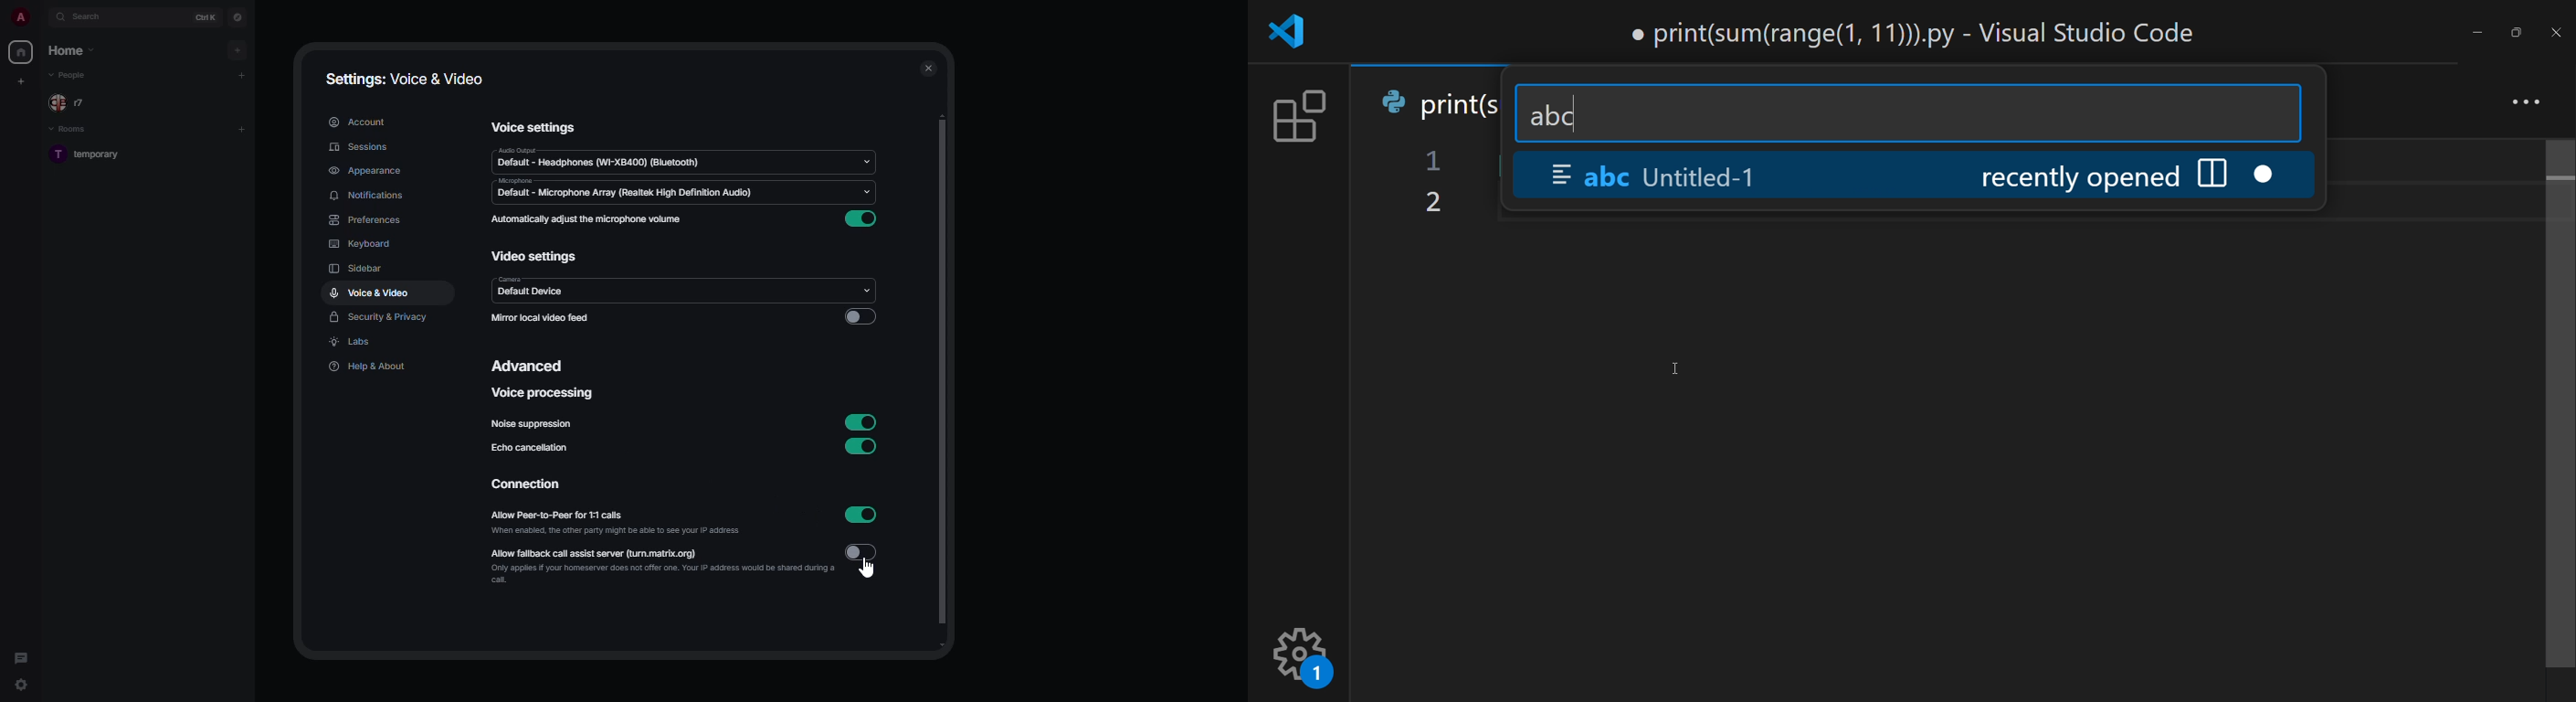 This screenshot has width=2576, height=728. I want to click on disabled, so click(861, 552).